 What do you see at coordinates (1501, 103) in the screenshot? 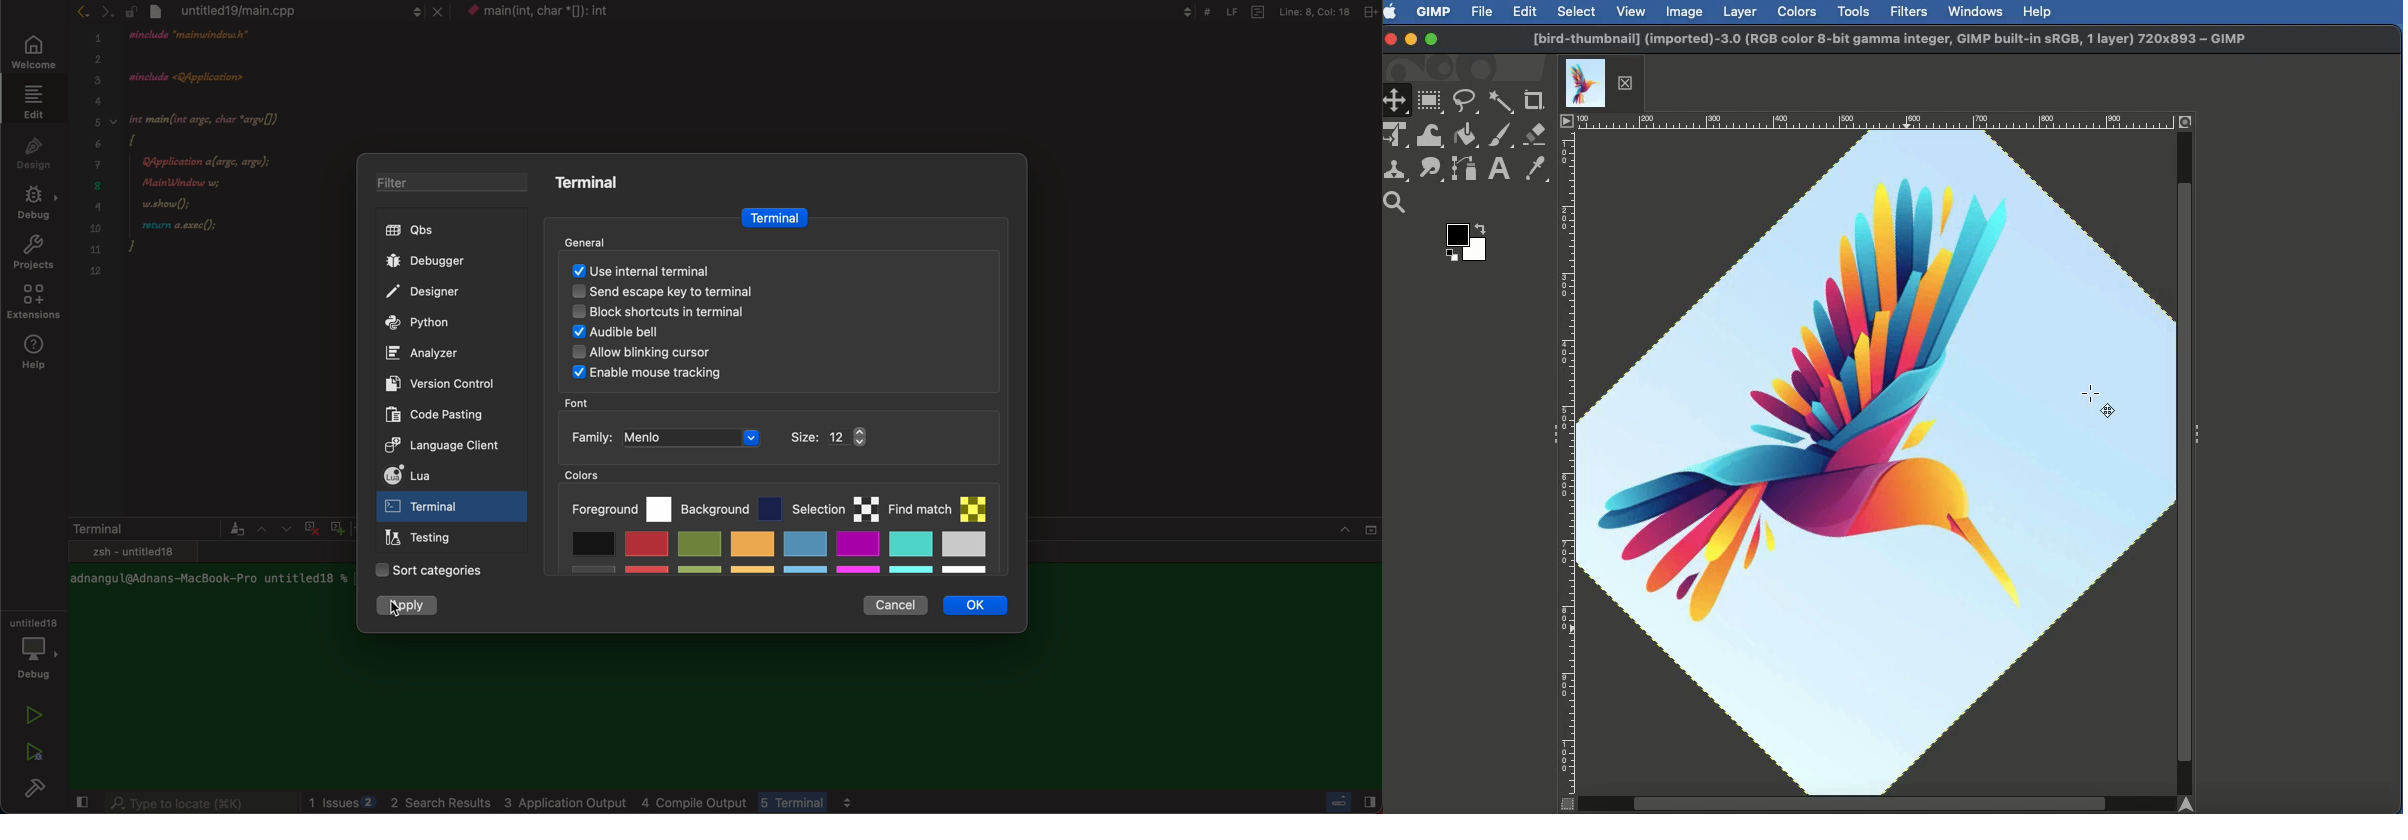
I see `Fuzzy selector` at bounding box center [1501, 103].